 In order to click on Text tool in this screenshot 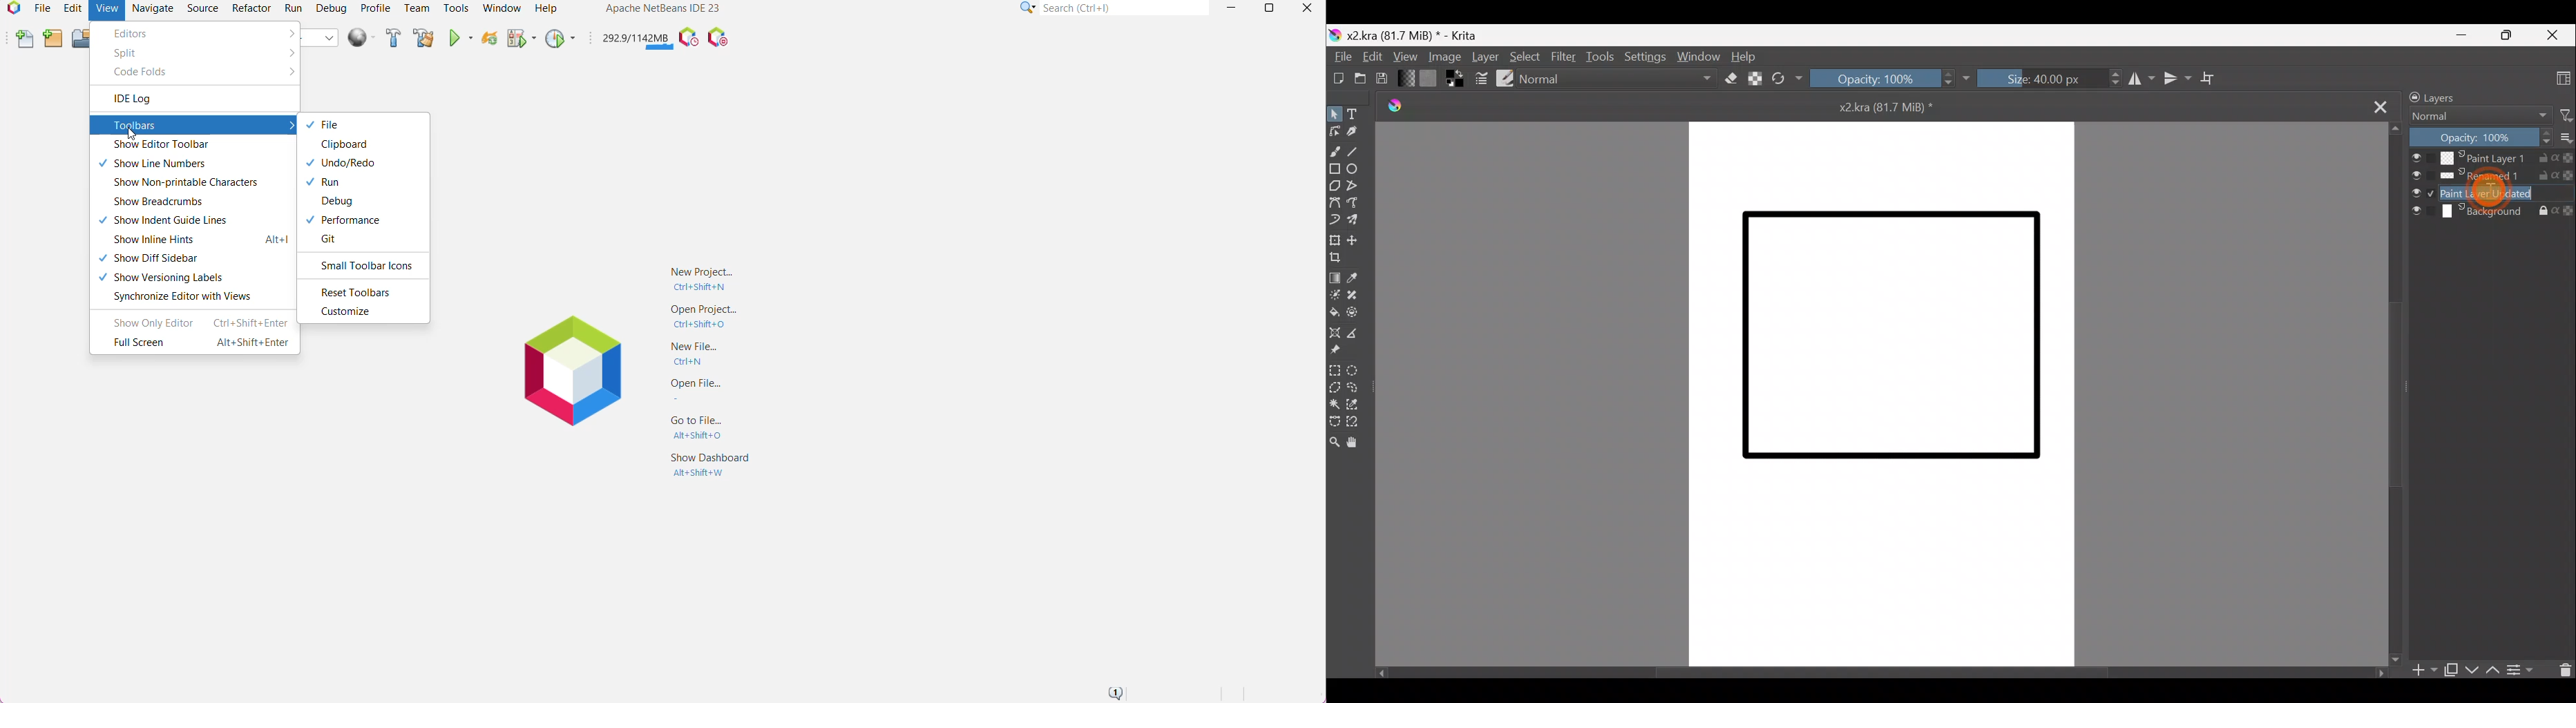, I will do `click(1356, 113)`.